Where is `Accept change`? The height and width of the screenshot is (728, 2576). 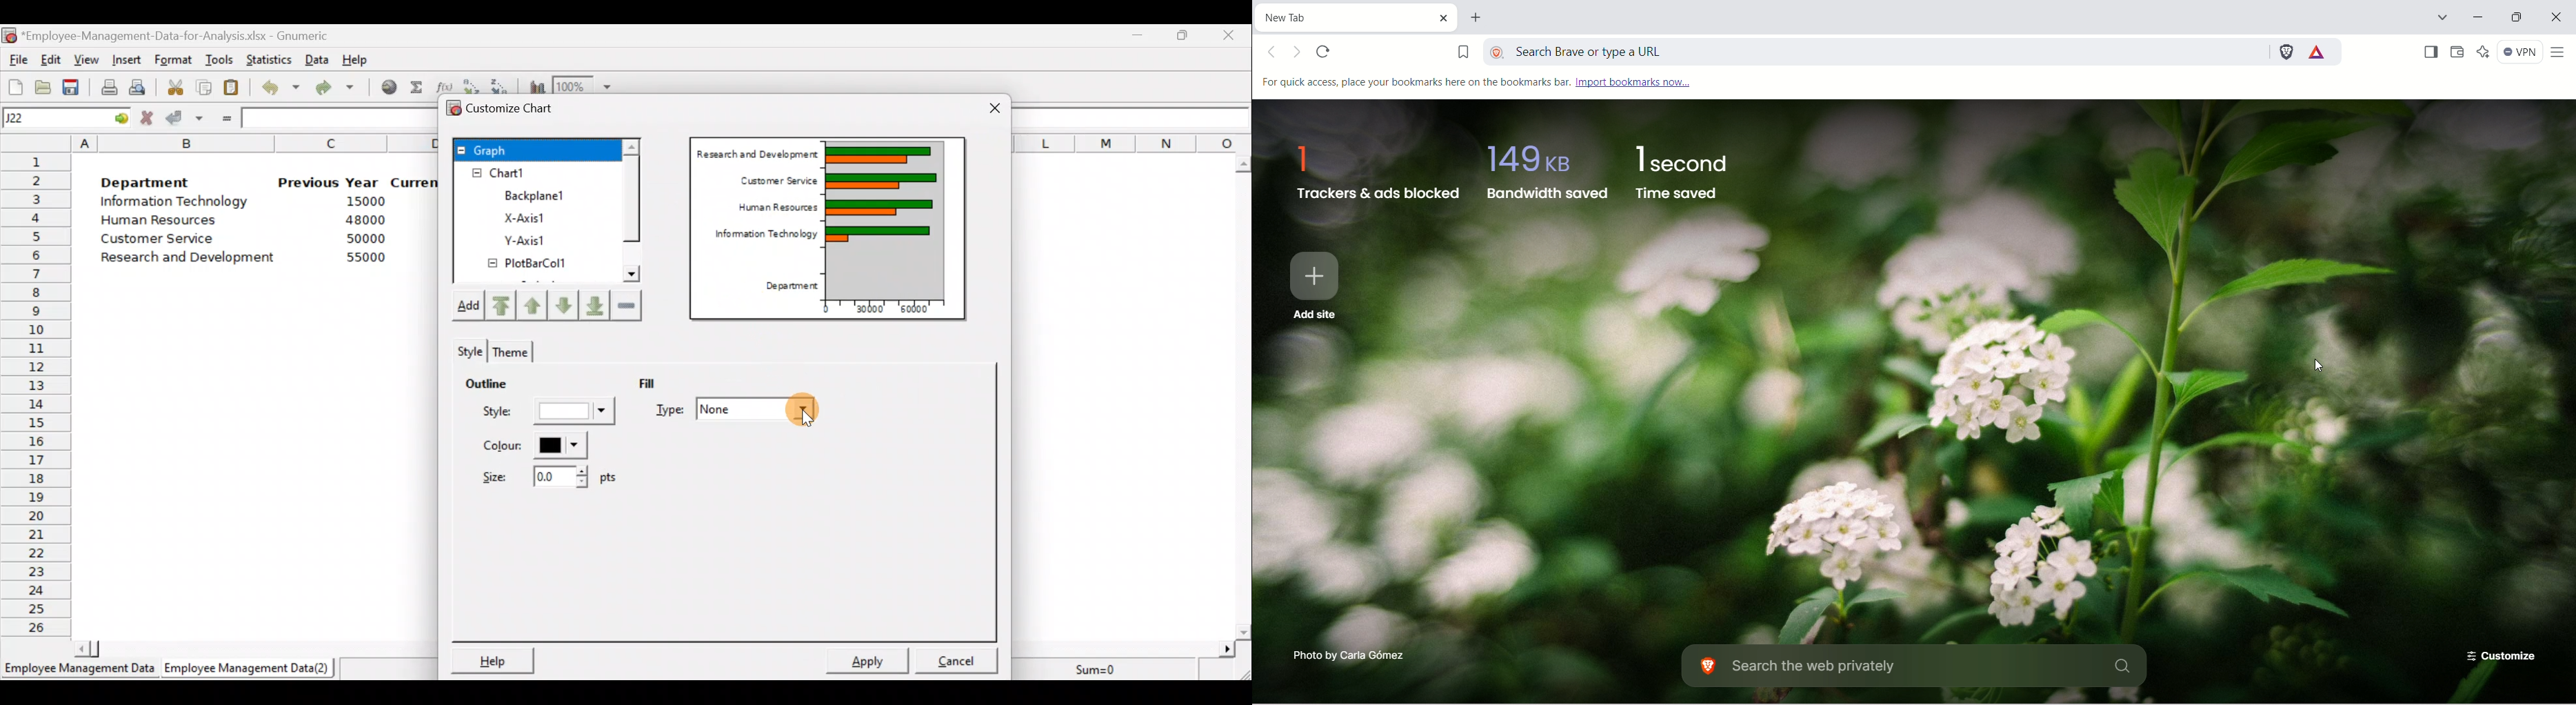
Accept change is located at coordinates (184, 119).